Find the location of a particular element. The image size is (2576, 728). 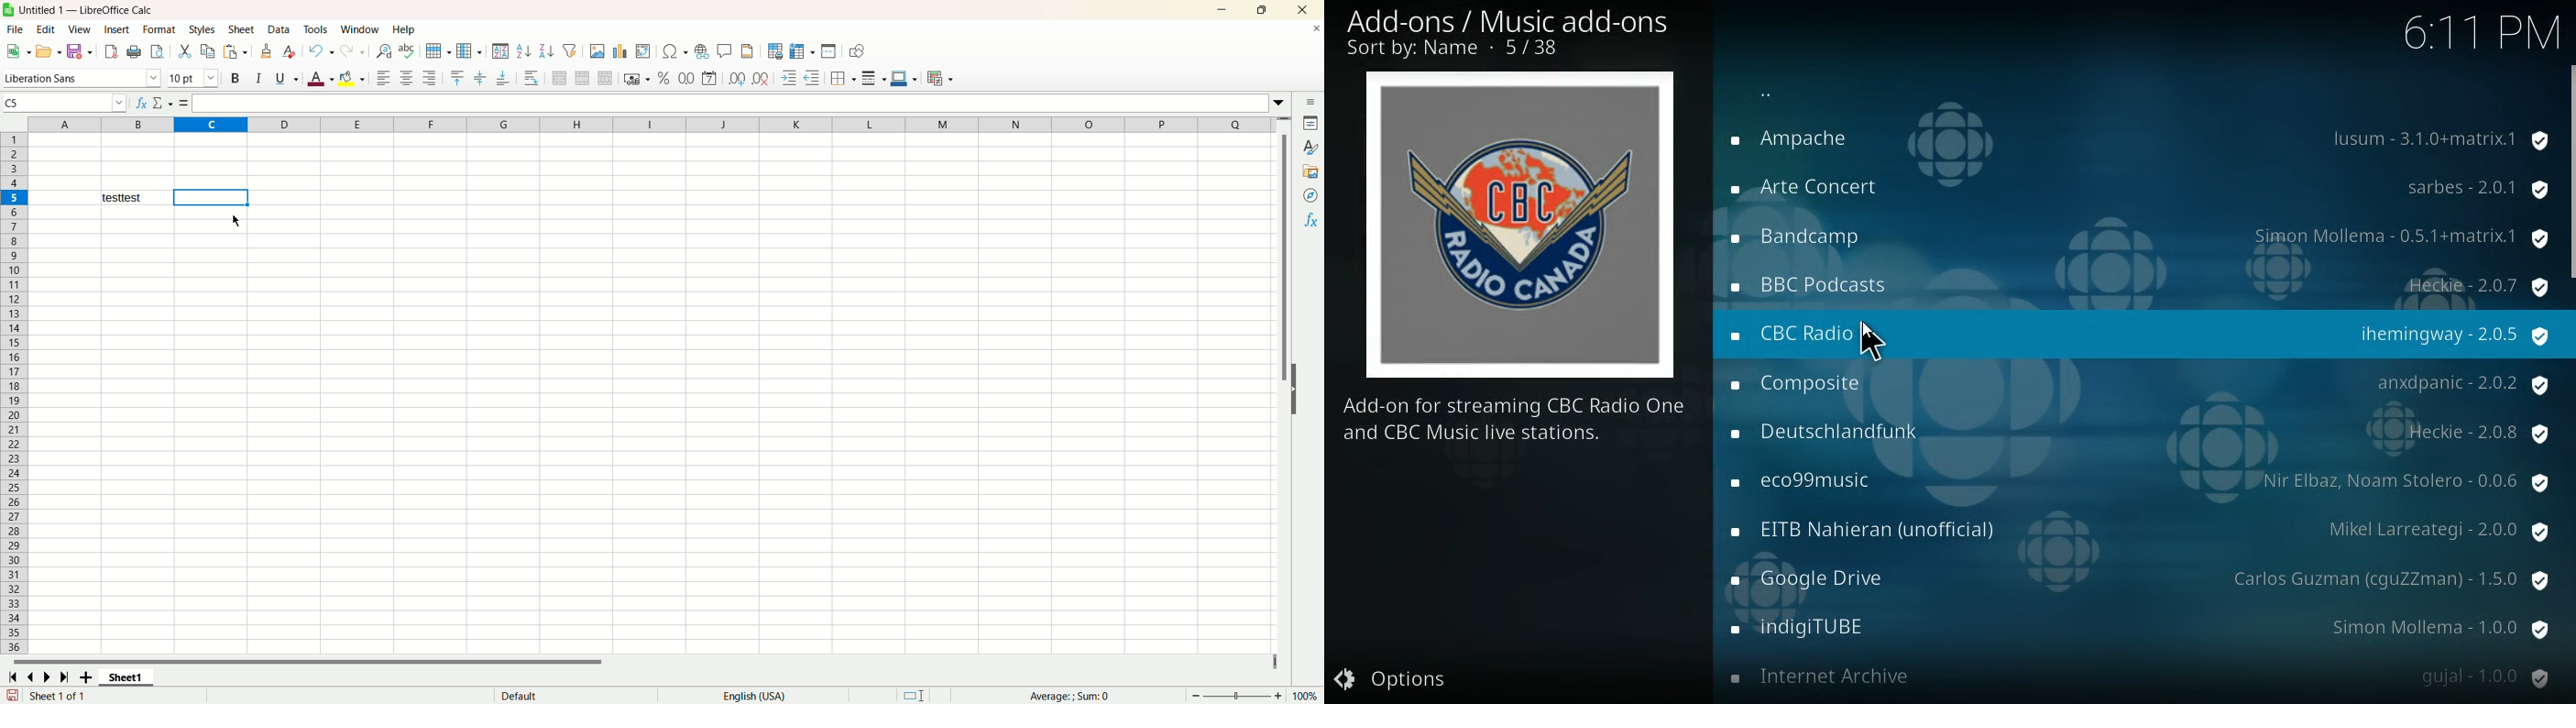

file is located at coordinates (16, 29).